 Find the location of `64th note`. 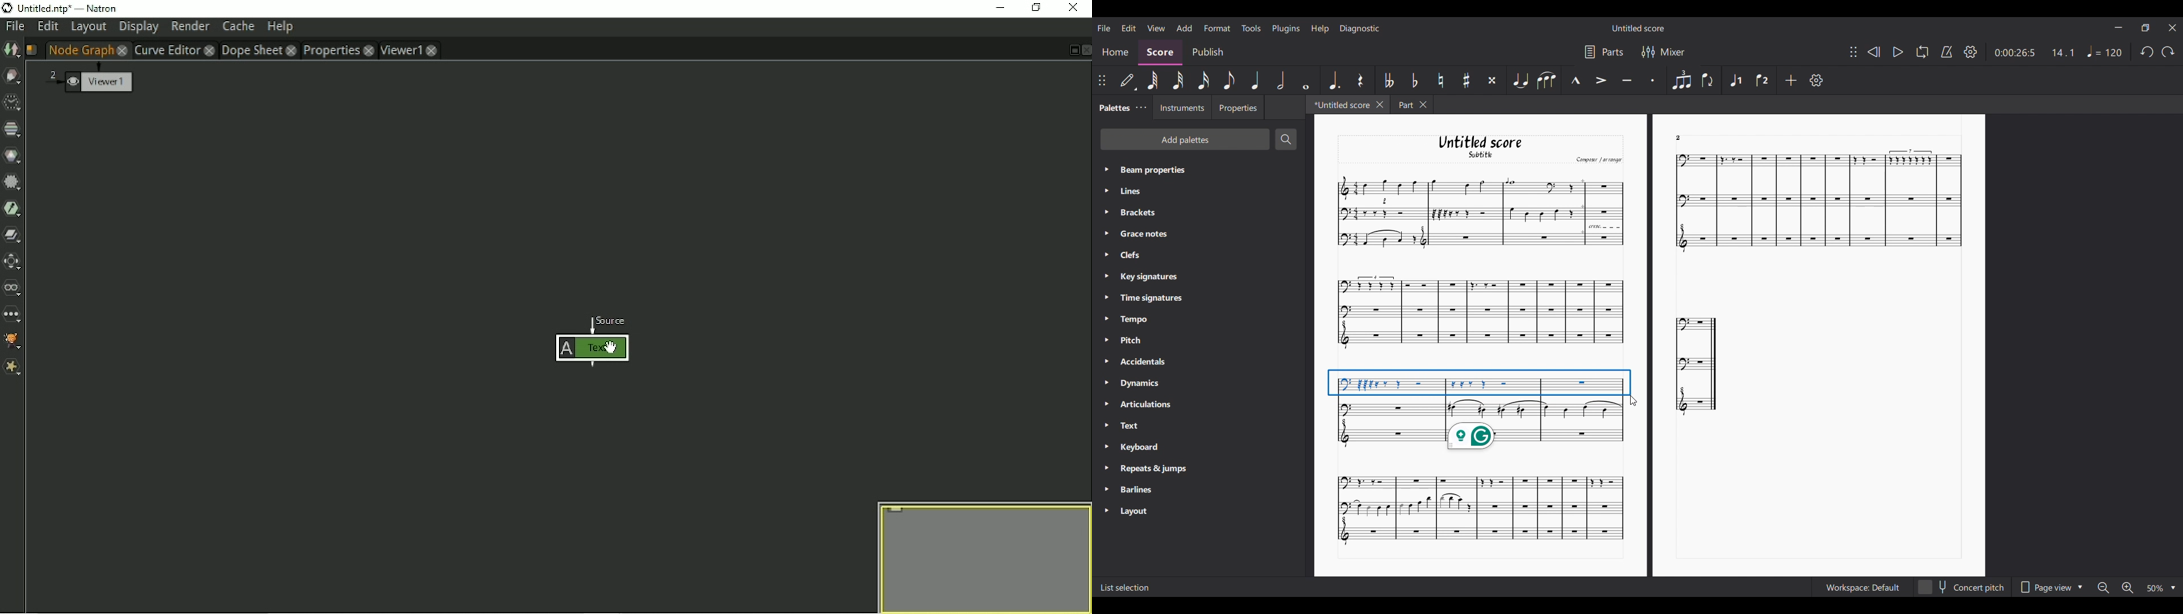

64th note is located at coordinates (1153, 80).